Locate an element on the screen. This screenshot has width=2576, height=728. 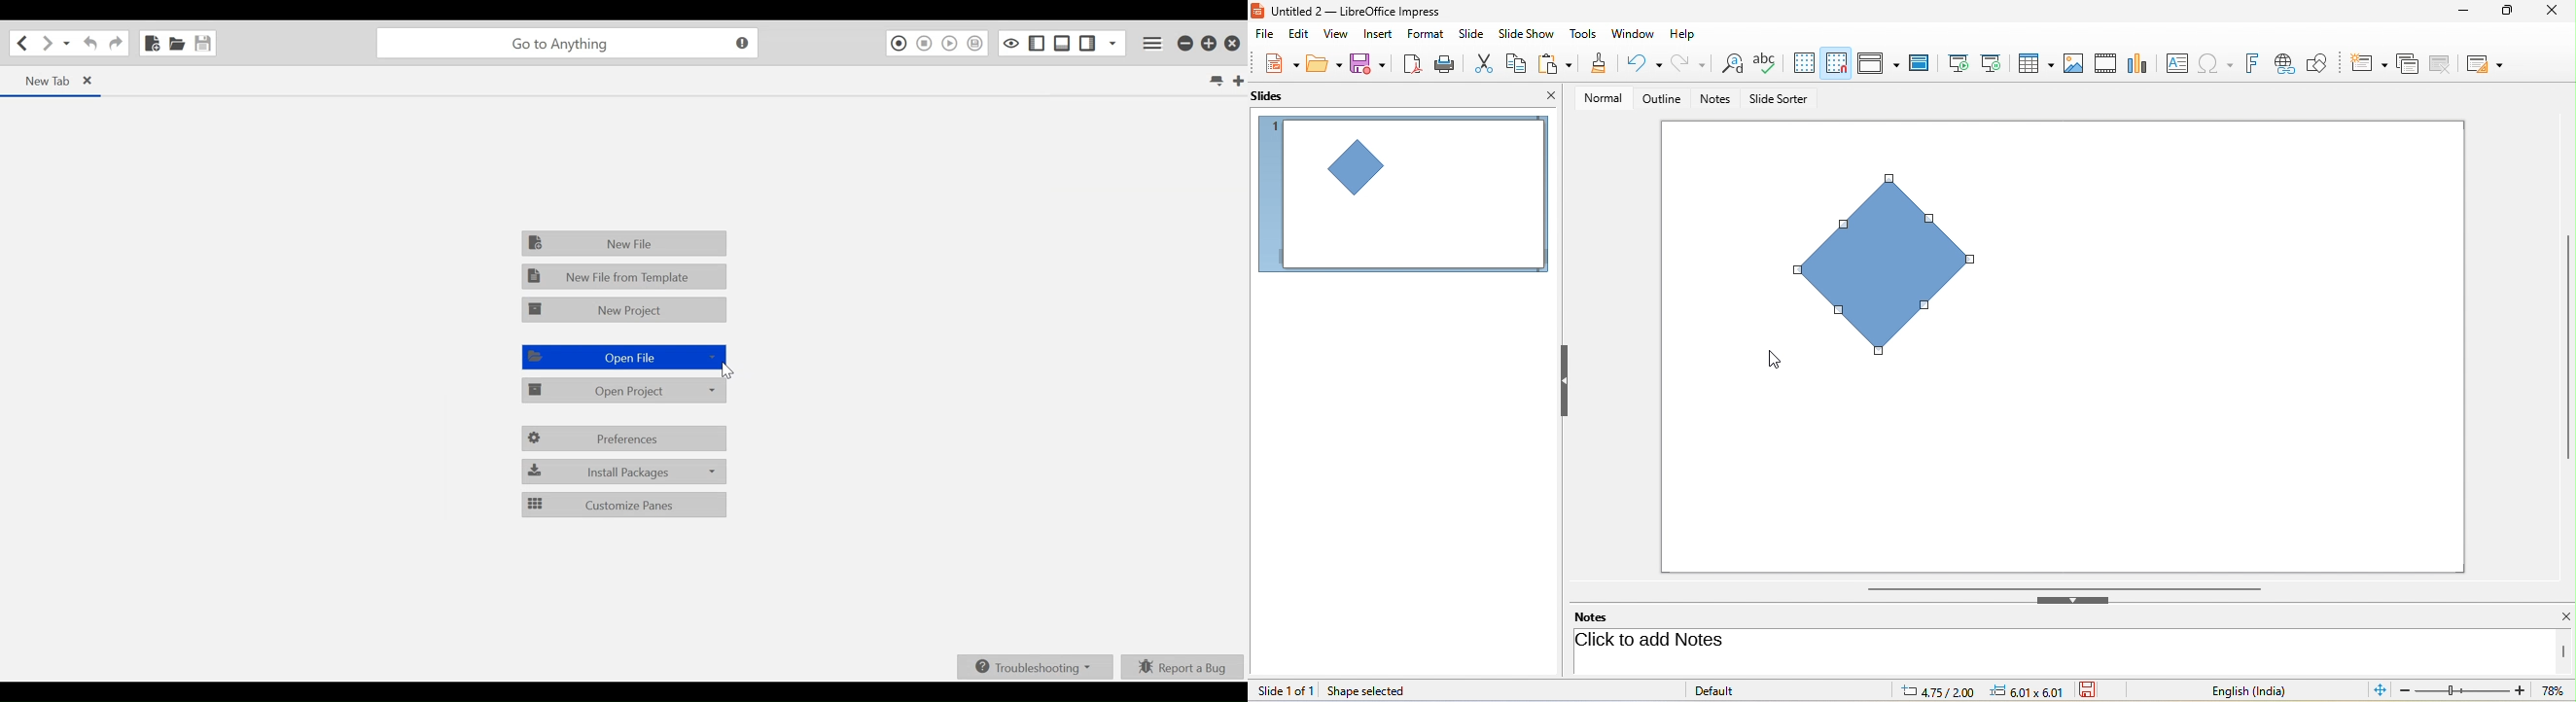
notes is located at coordinates (1604, 616).